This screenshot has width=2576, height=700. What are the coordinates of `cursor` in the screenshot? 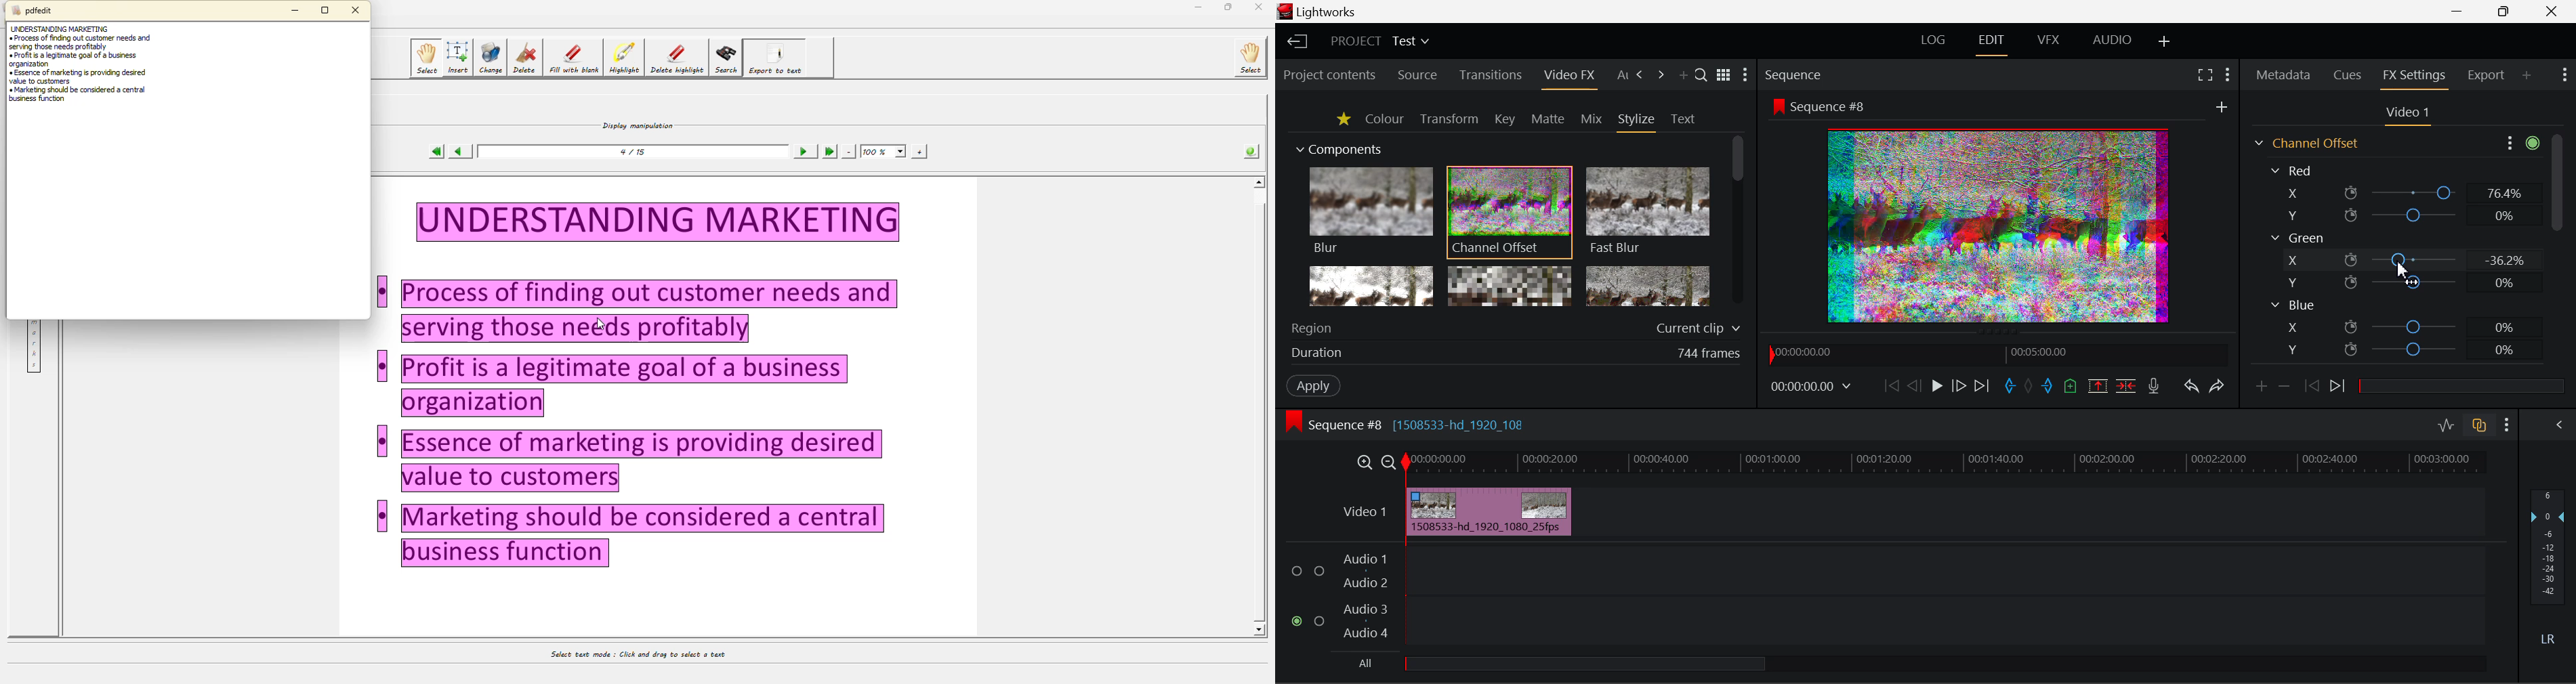 It's located at (601, 323).